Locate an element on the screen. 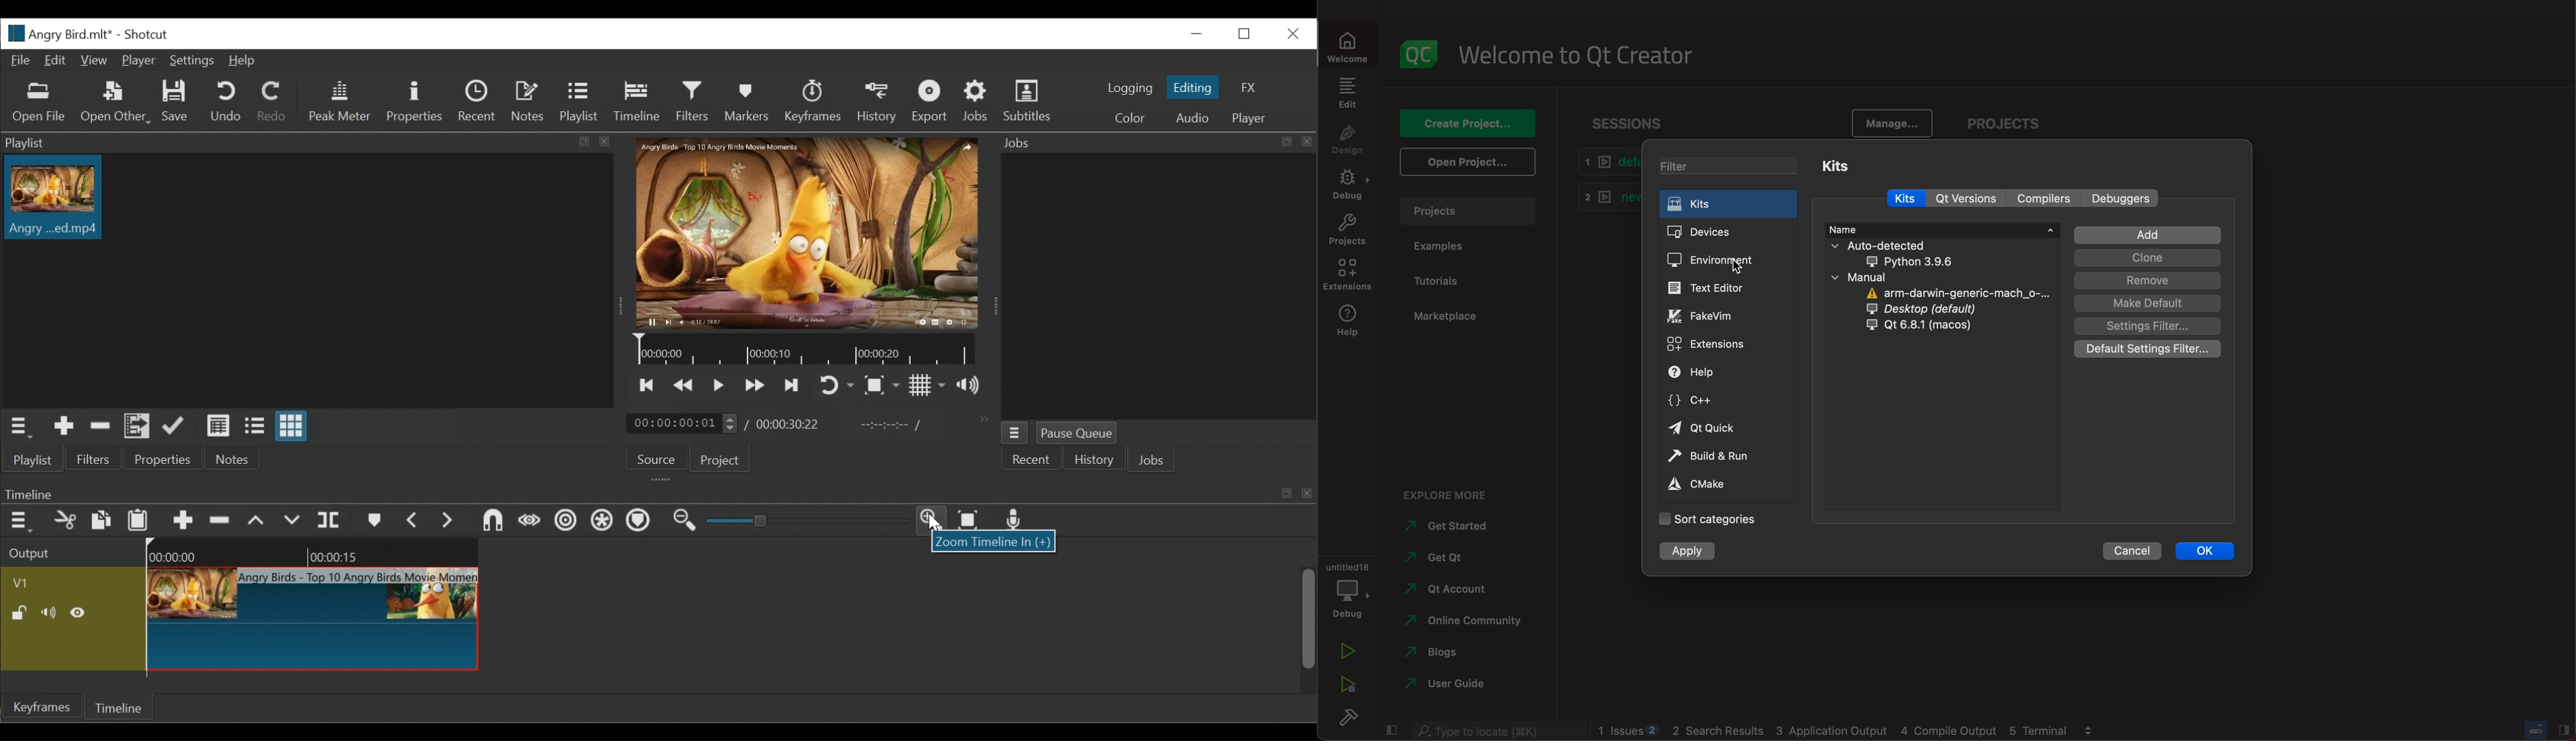  Hide is located at coordinates (82, 612).